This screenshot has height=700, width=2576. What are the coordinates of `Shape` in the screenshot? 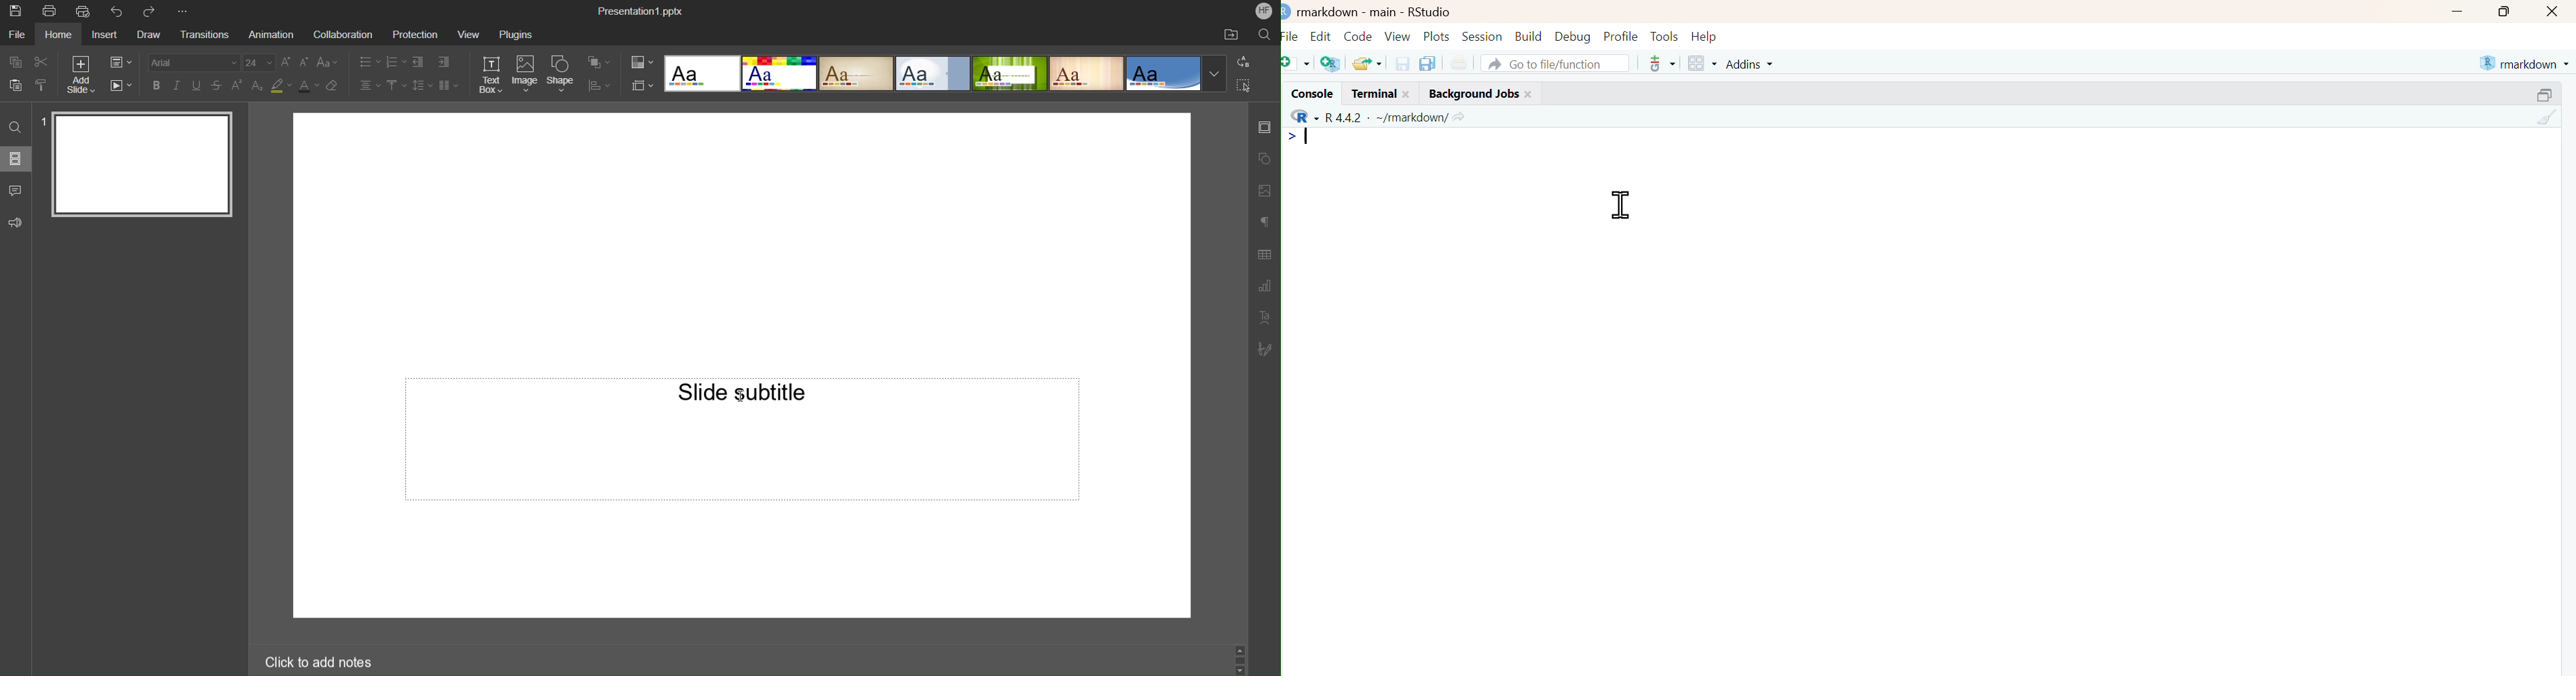 It's located at (562, 75).